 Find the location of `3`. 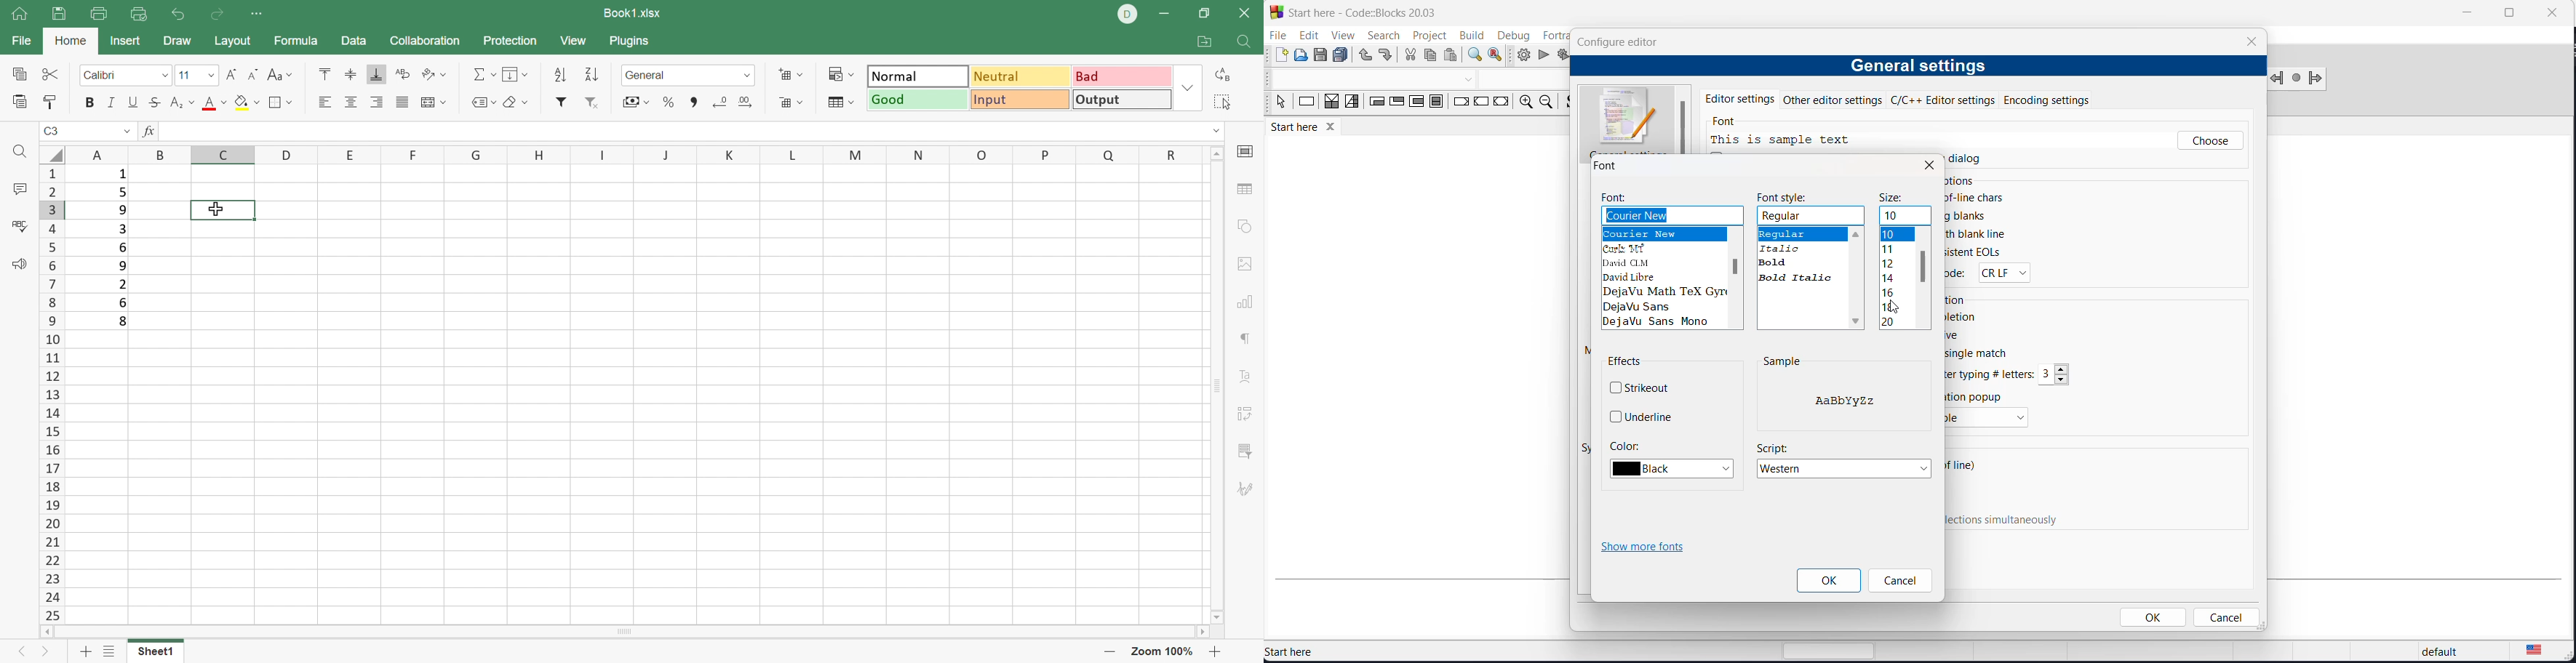

3 is located at coordinates (120, 231).